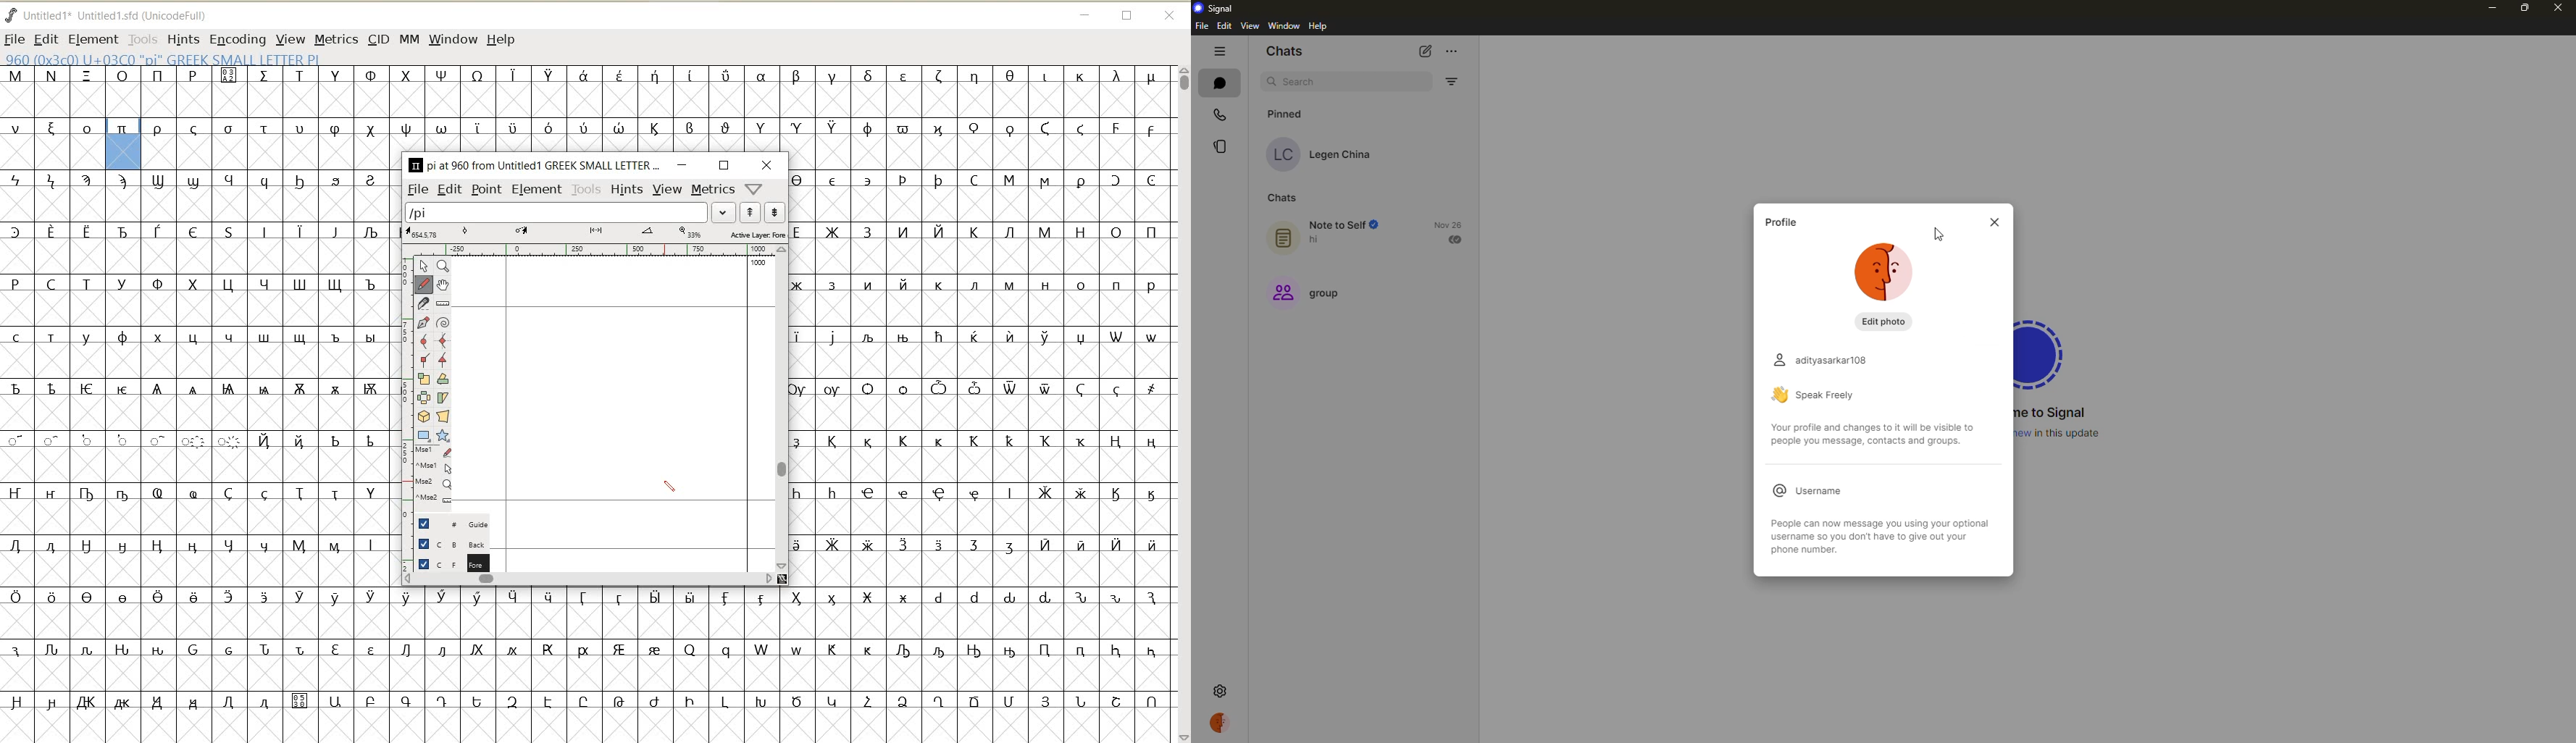 This screenshot has height=756, width=2576. What do you see at coordinates (422, 283) in the screenshot?
I see `draw a freehand curve` at bounding box center [422, 283].